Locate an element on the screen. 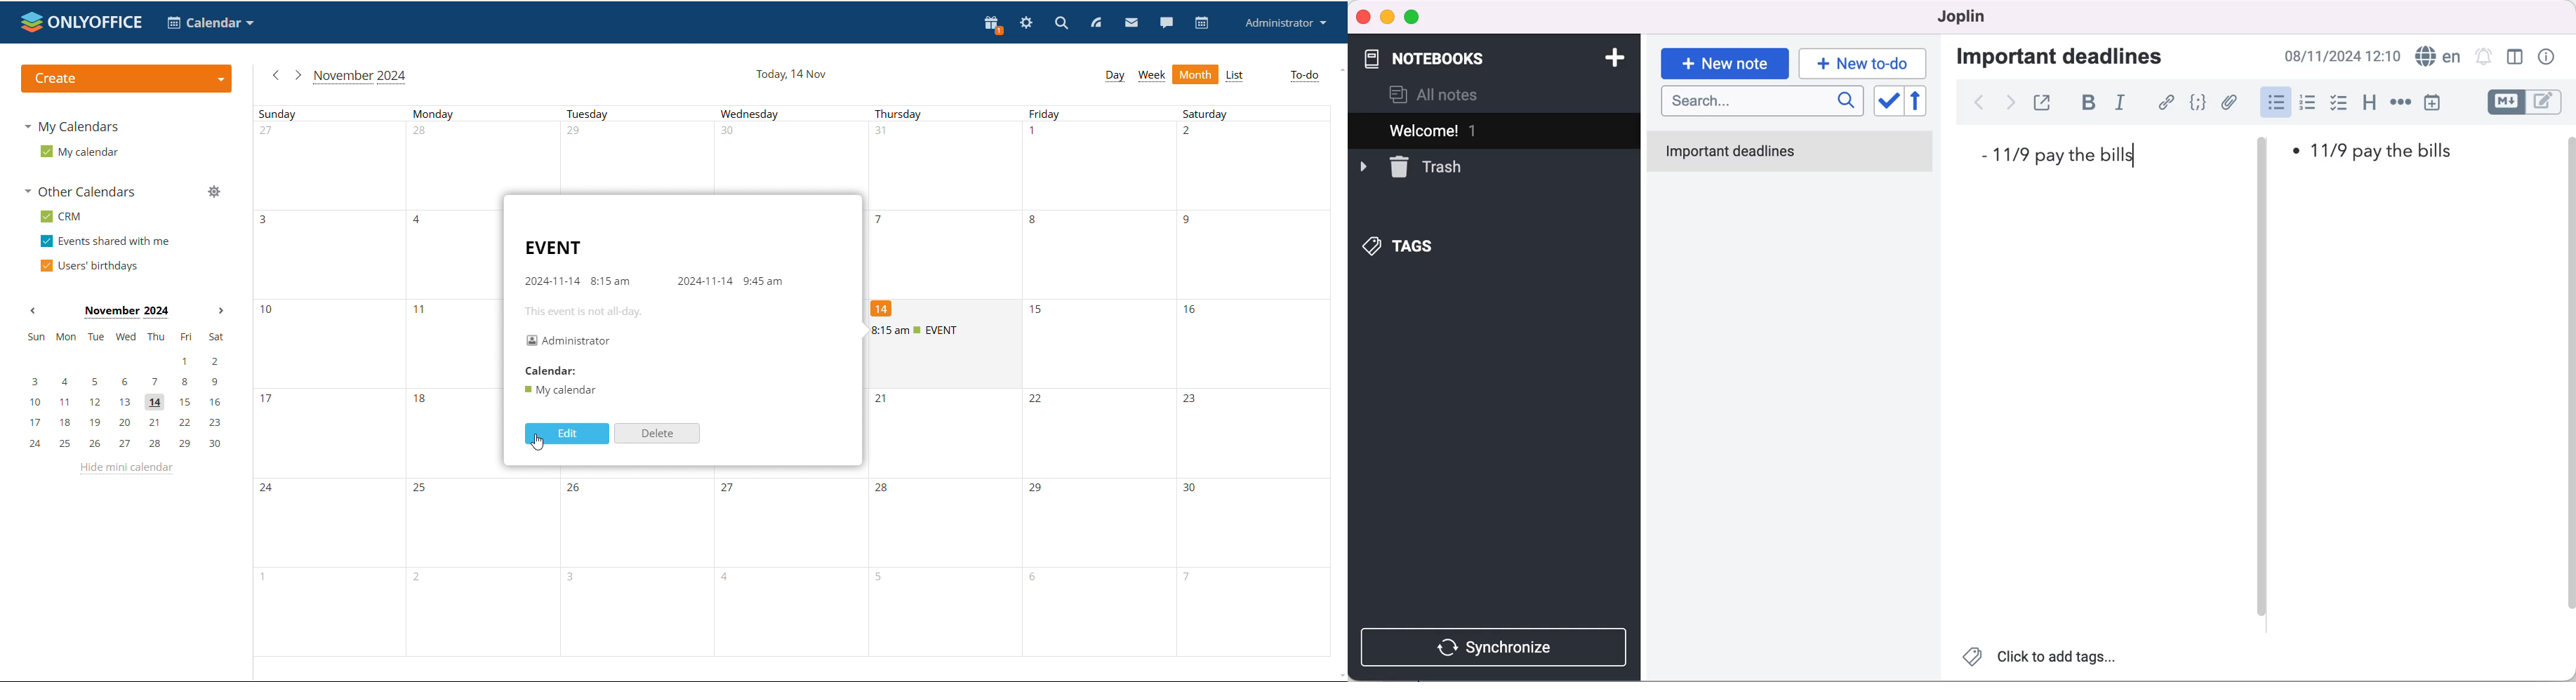 The height and width of the screenshot is (700, 2576). events shared with me is located at coordinates (105, 241).